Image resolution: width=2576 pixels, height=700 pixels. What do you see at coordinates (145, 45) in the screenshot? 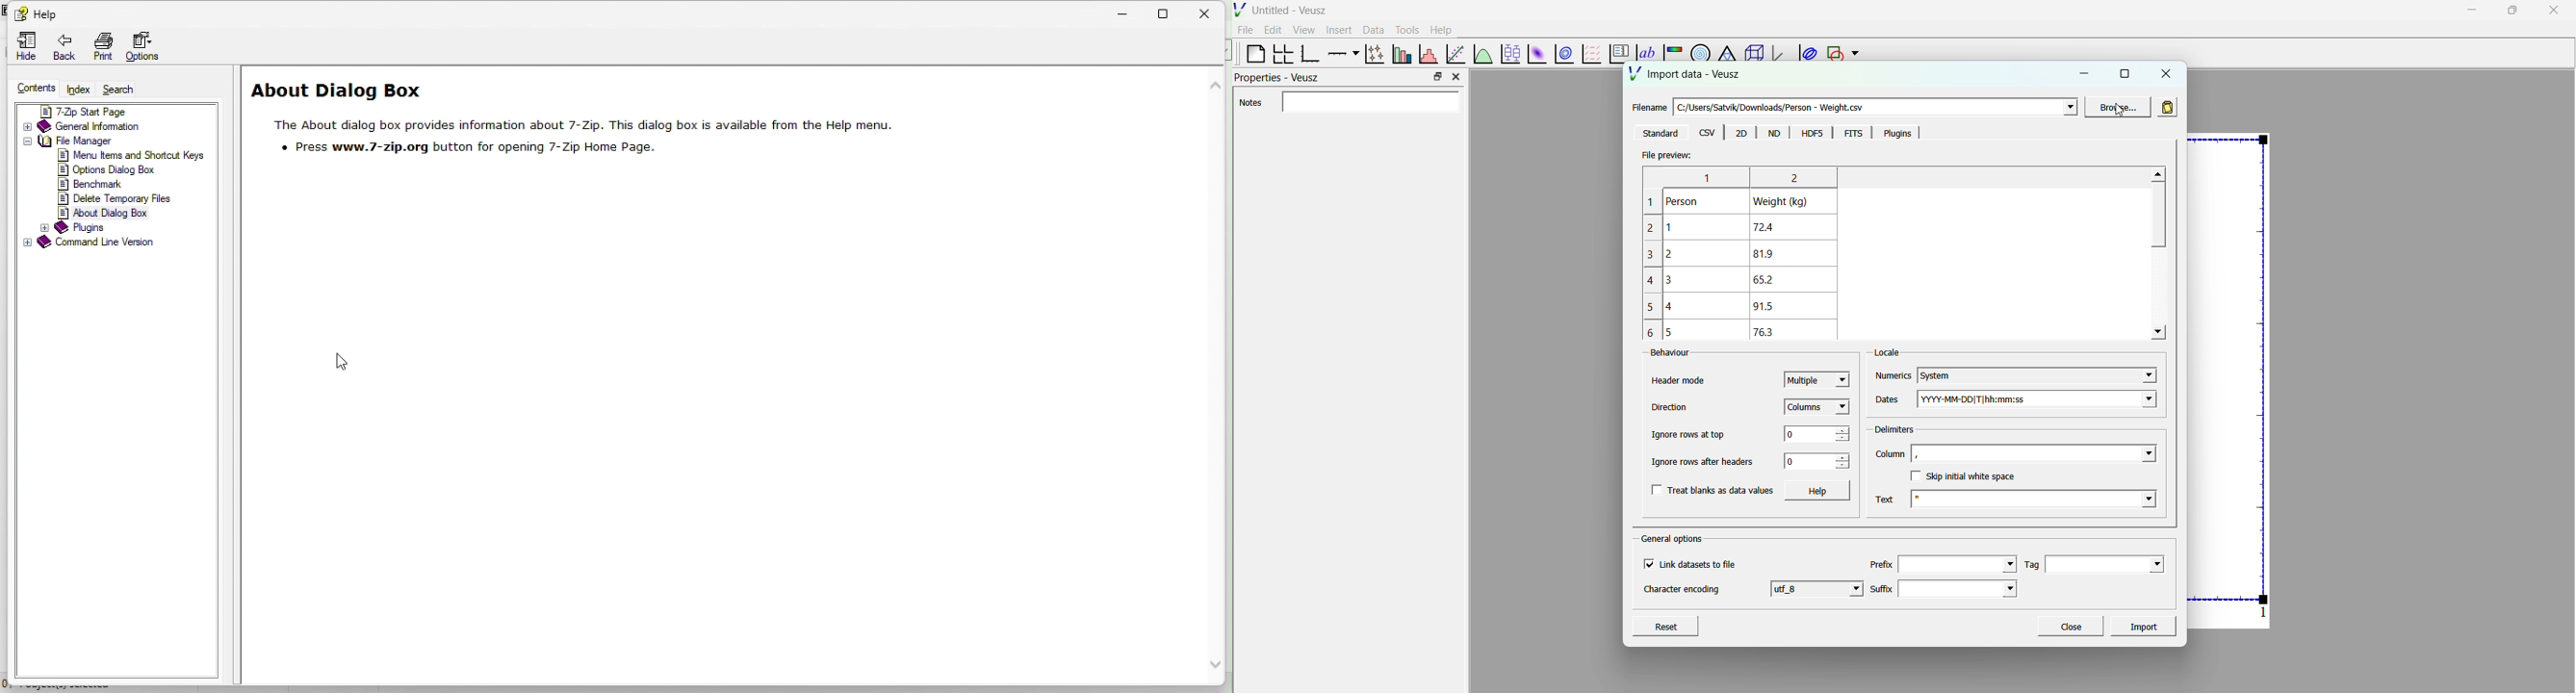
I see `Options` at bounding box center [145, 45].